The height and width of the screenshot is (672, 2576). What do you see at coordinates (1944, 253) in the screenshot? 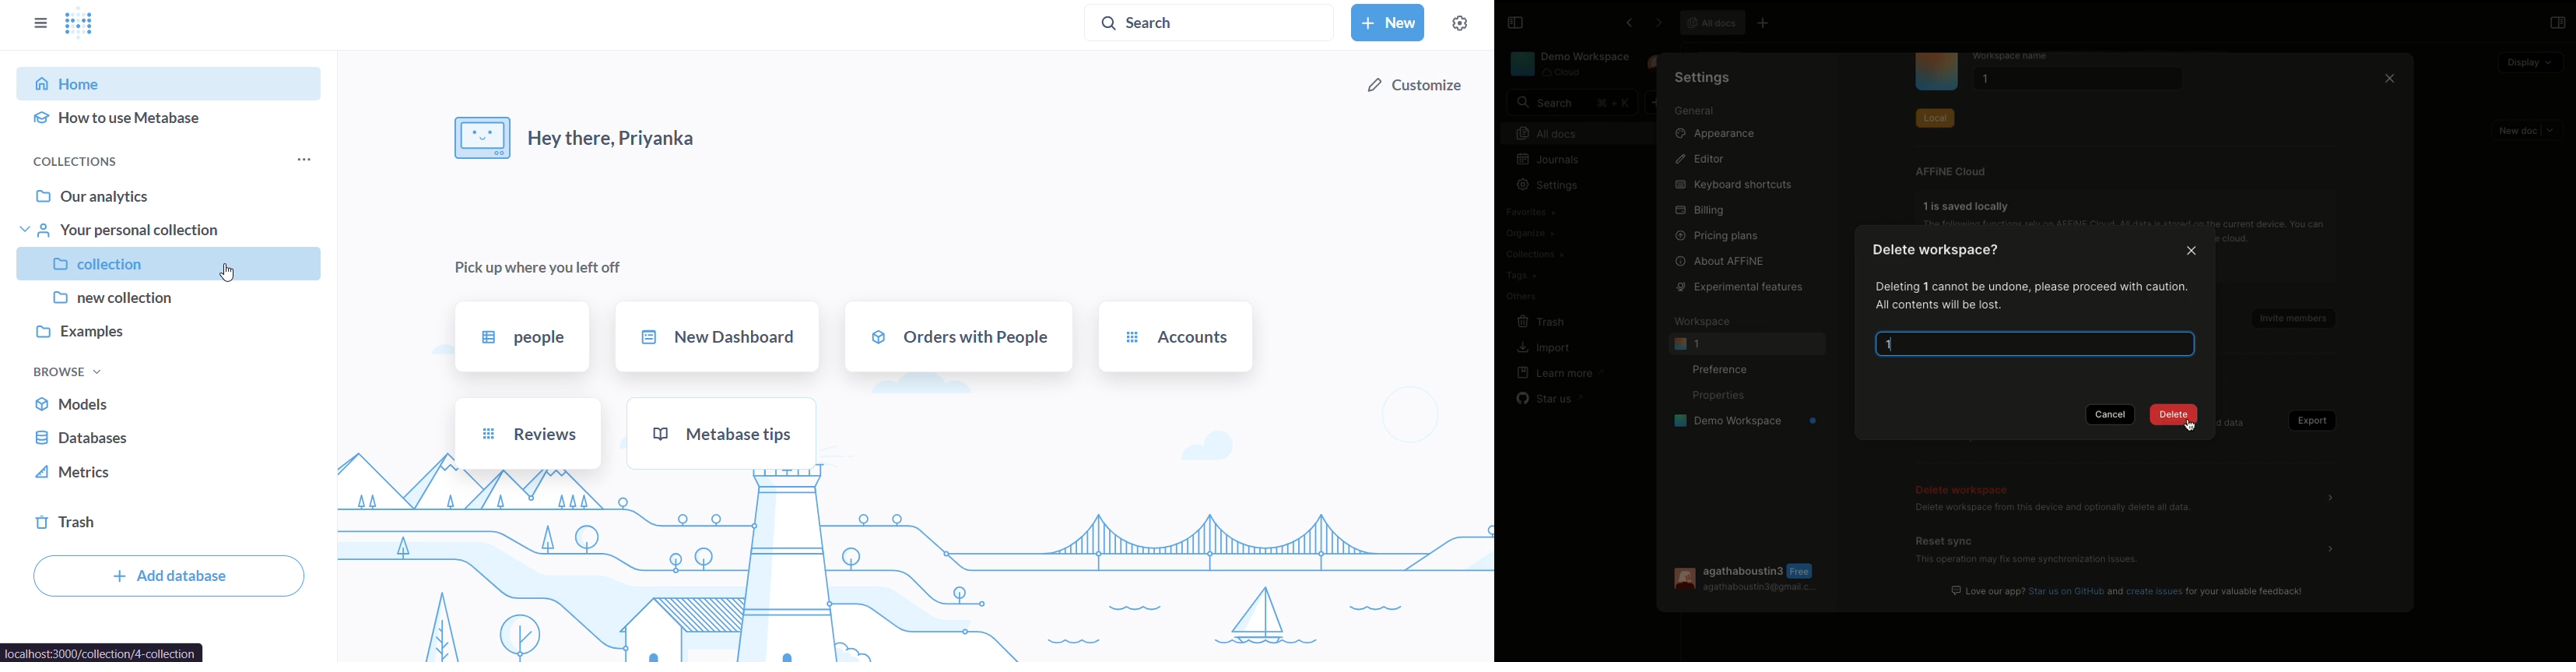
I see `Delete workspace?` at bounding box center [1944, 253].